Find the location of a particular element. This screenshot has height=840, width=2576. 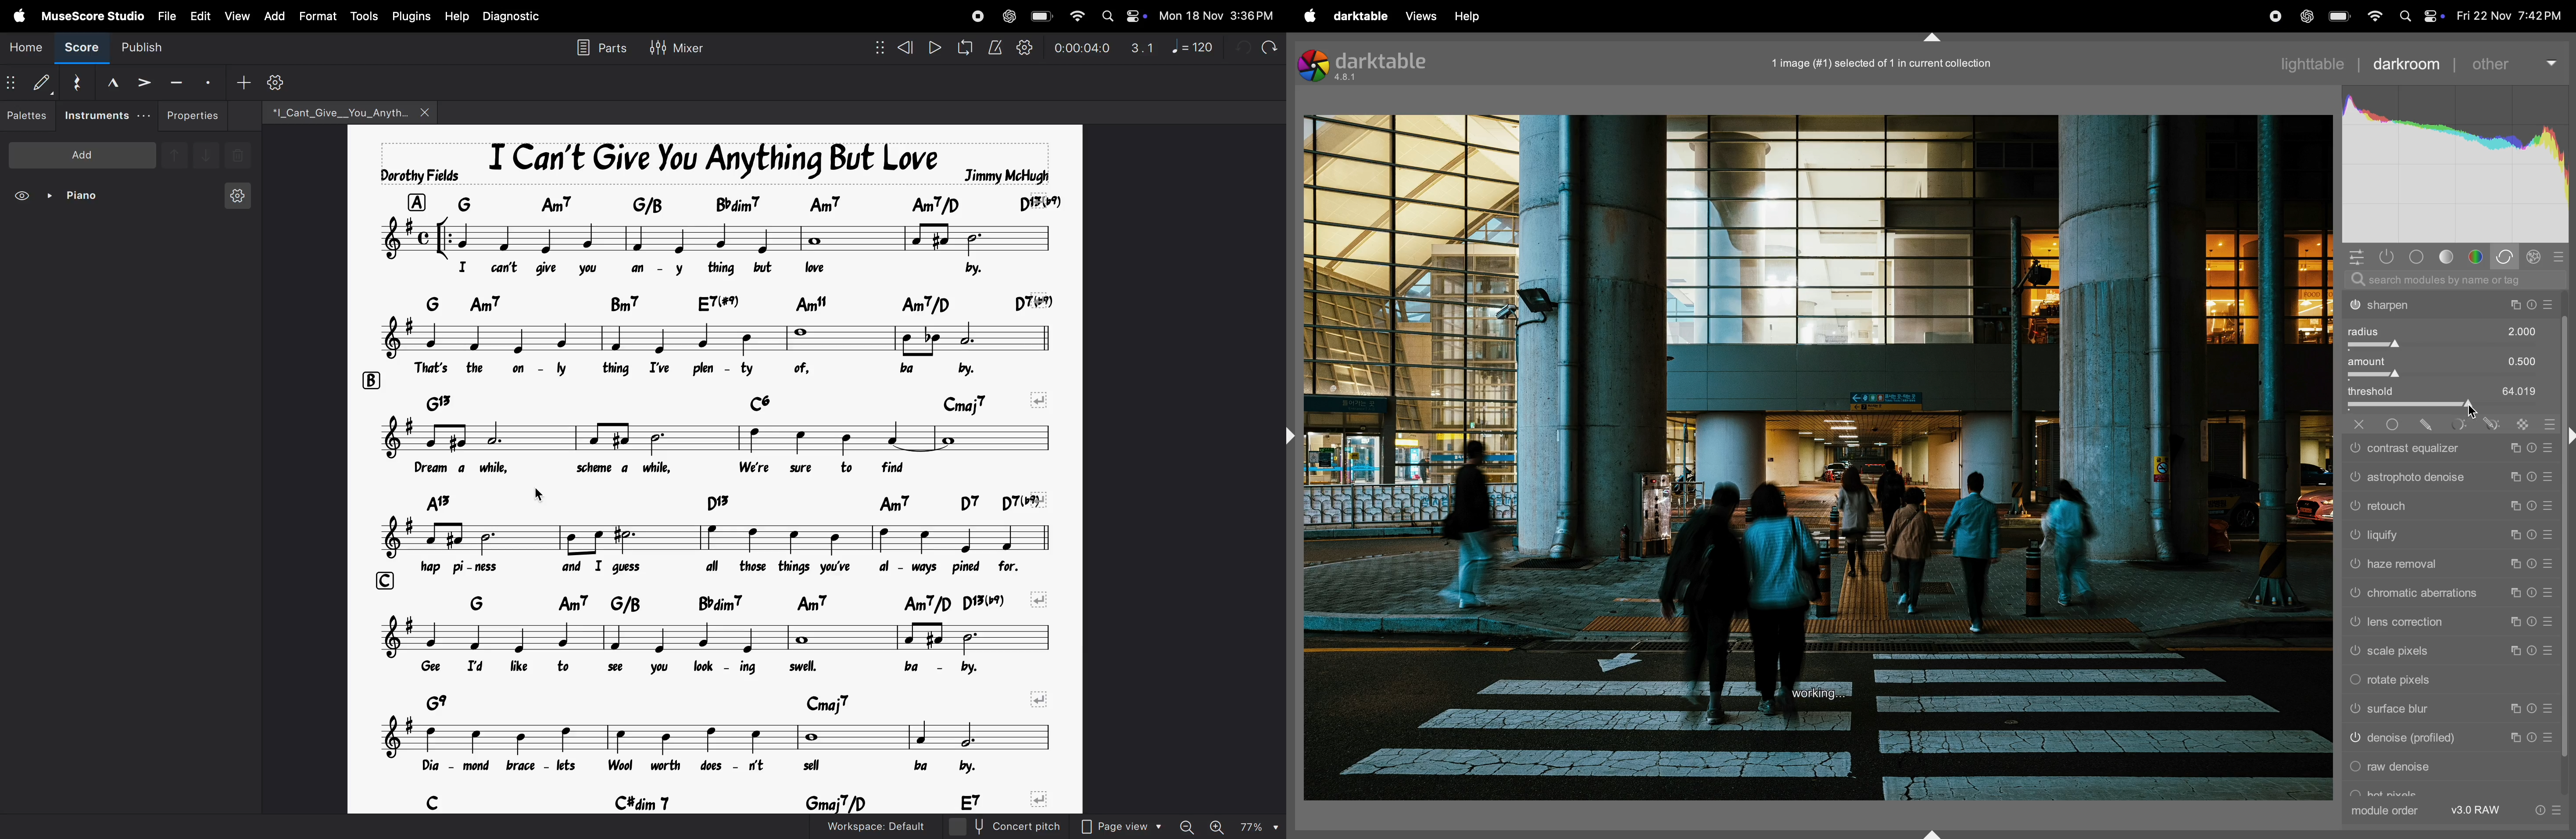

draw a parametric mask is located at coordinates (2488, 423).